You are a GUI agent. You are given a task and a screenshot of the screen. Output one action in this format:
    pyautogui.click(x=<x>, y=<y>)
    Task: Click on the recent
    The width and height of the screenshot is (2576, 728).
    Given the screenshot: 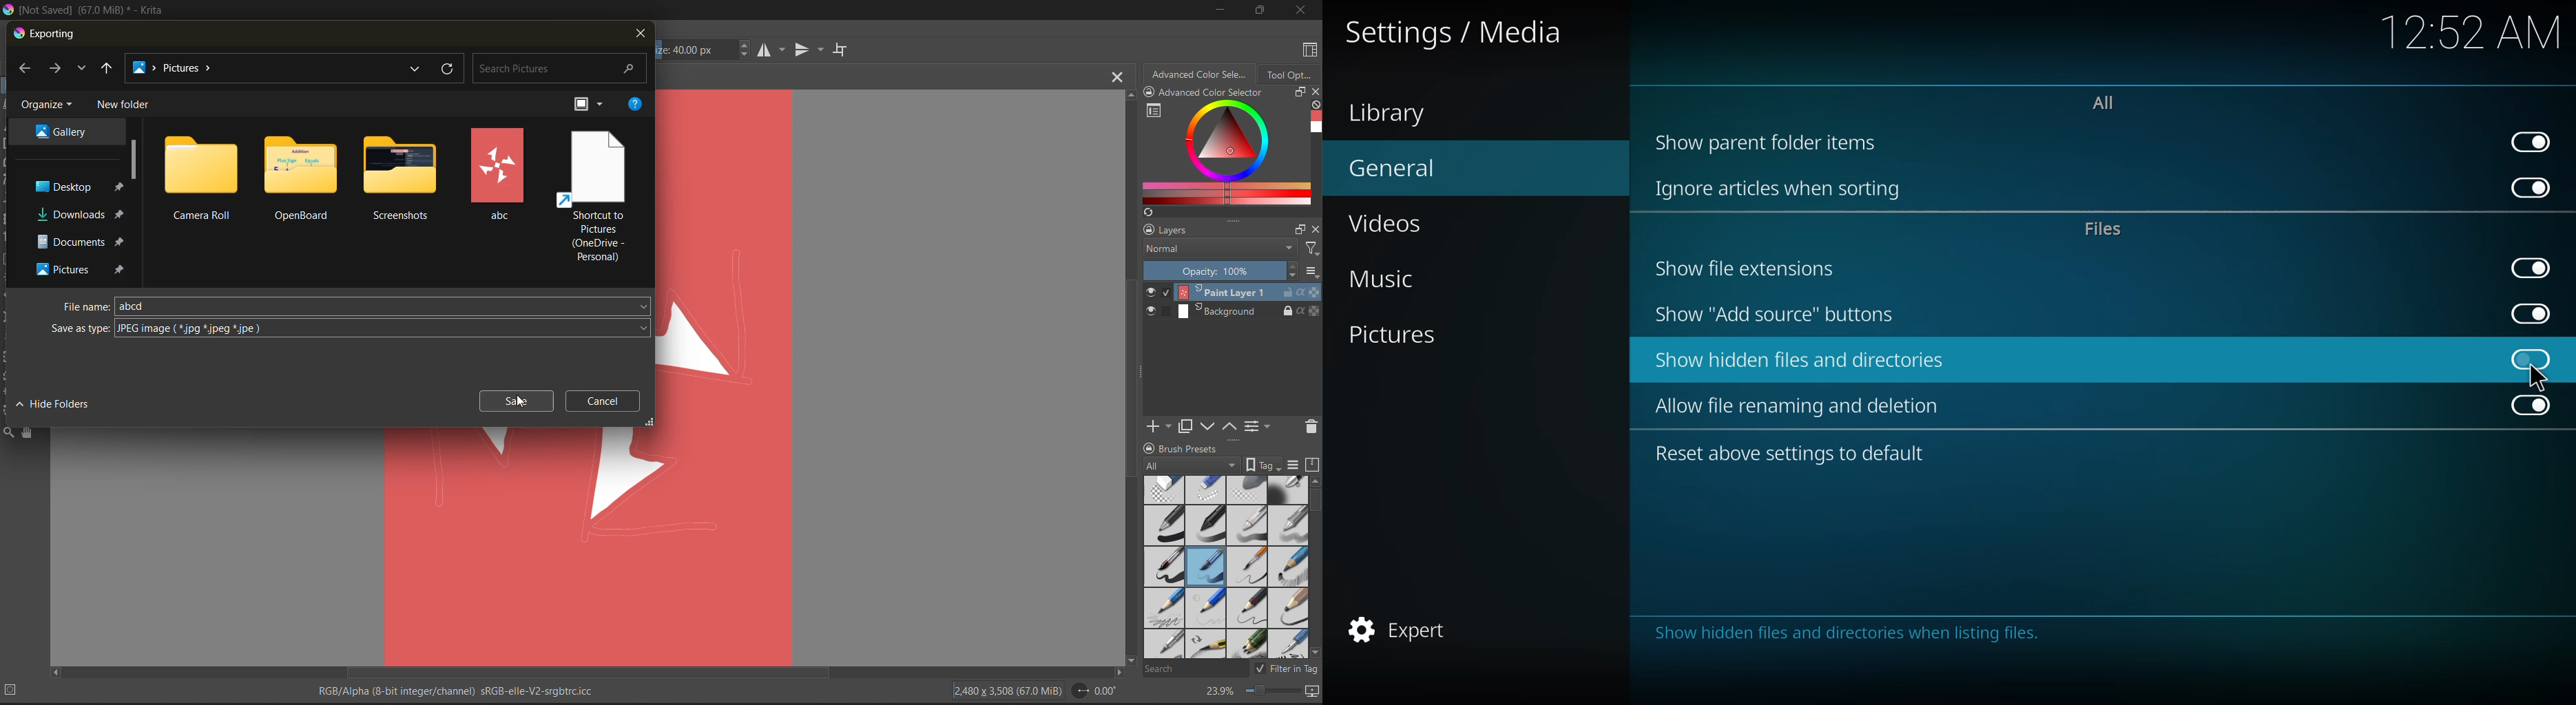 What is the action you would take?
    pyautogui.click(x=419, y=69)
    